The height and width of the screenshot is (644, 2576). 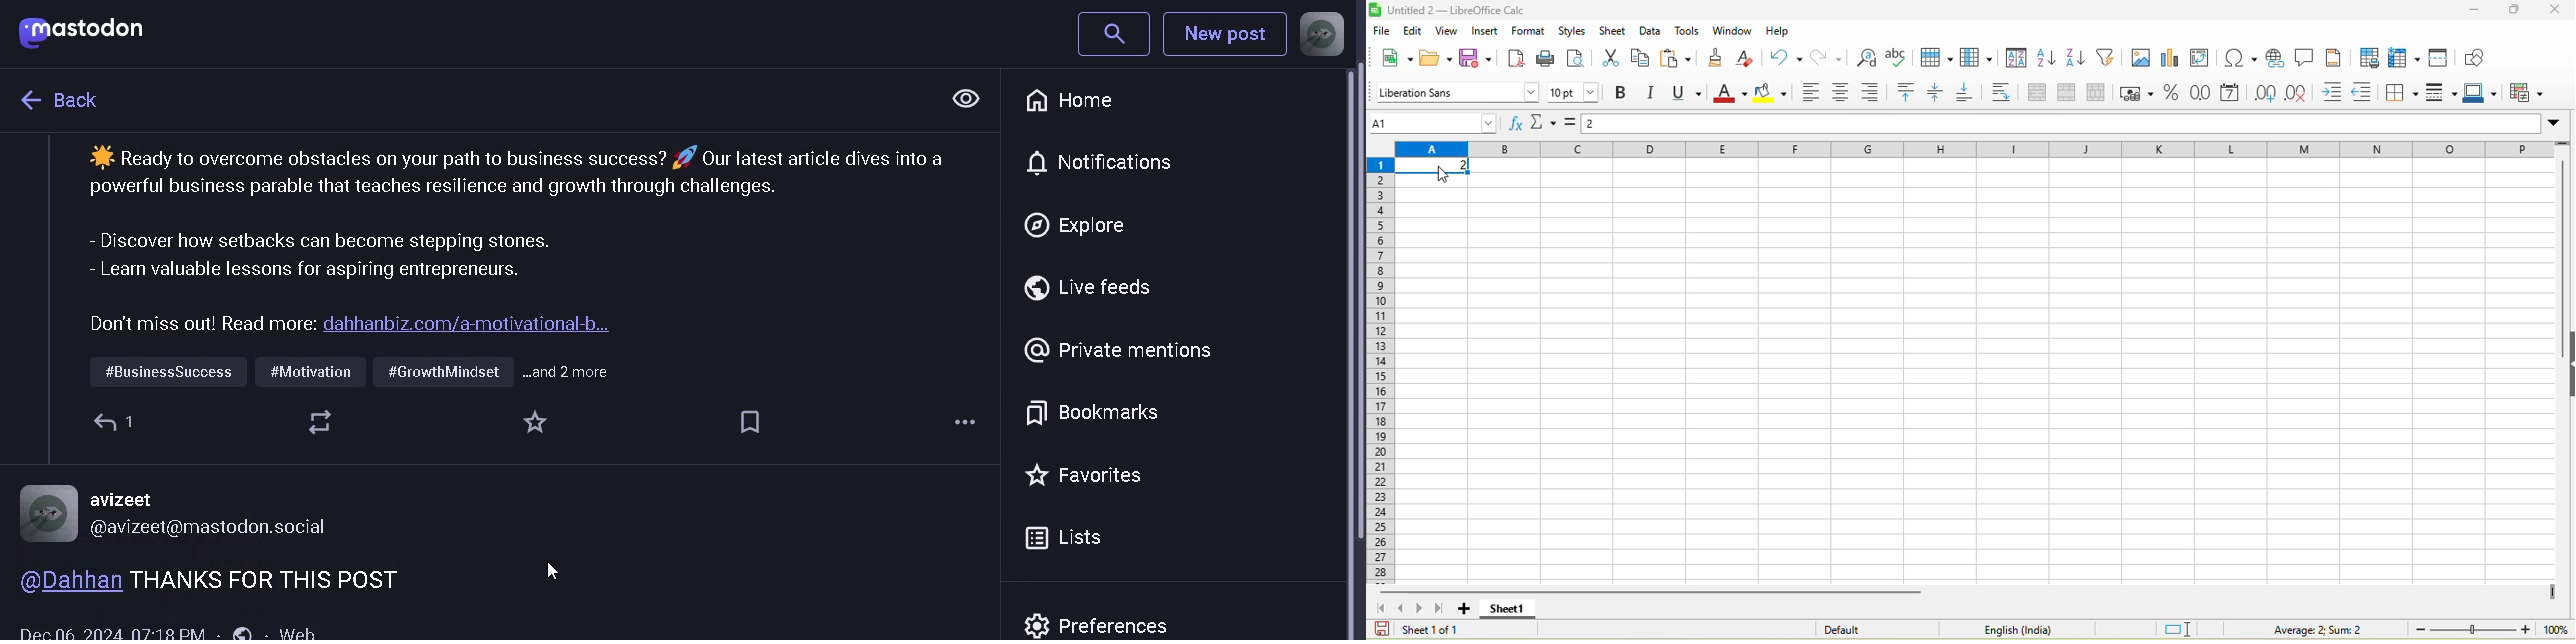 I want to click on home, so click(x=1076, y=101).